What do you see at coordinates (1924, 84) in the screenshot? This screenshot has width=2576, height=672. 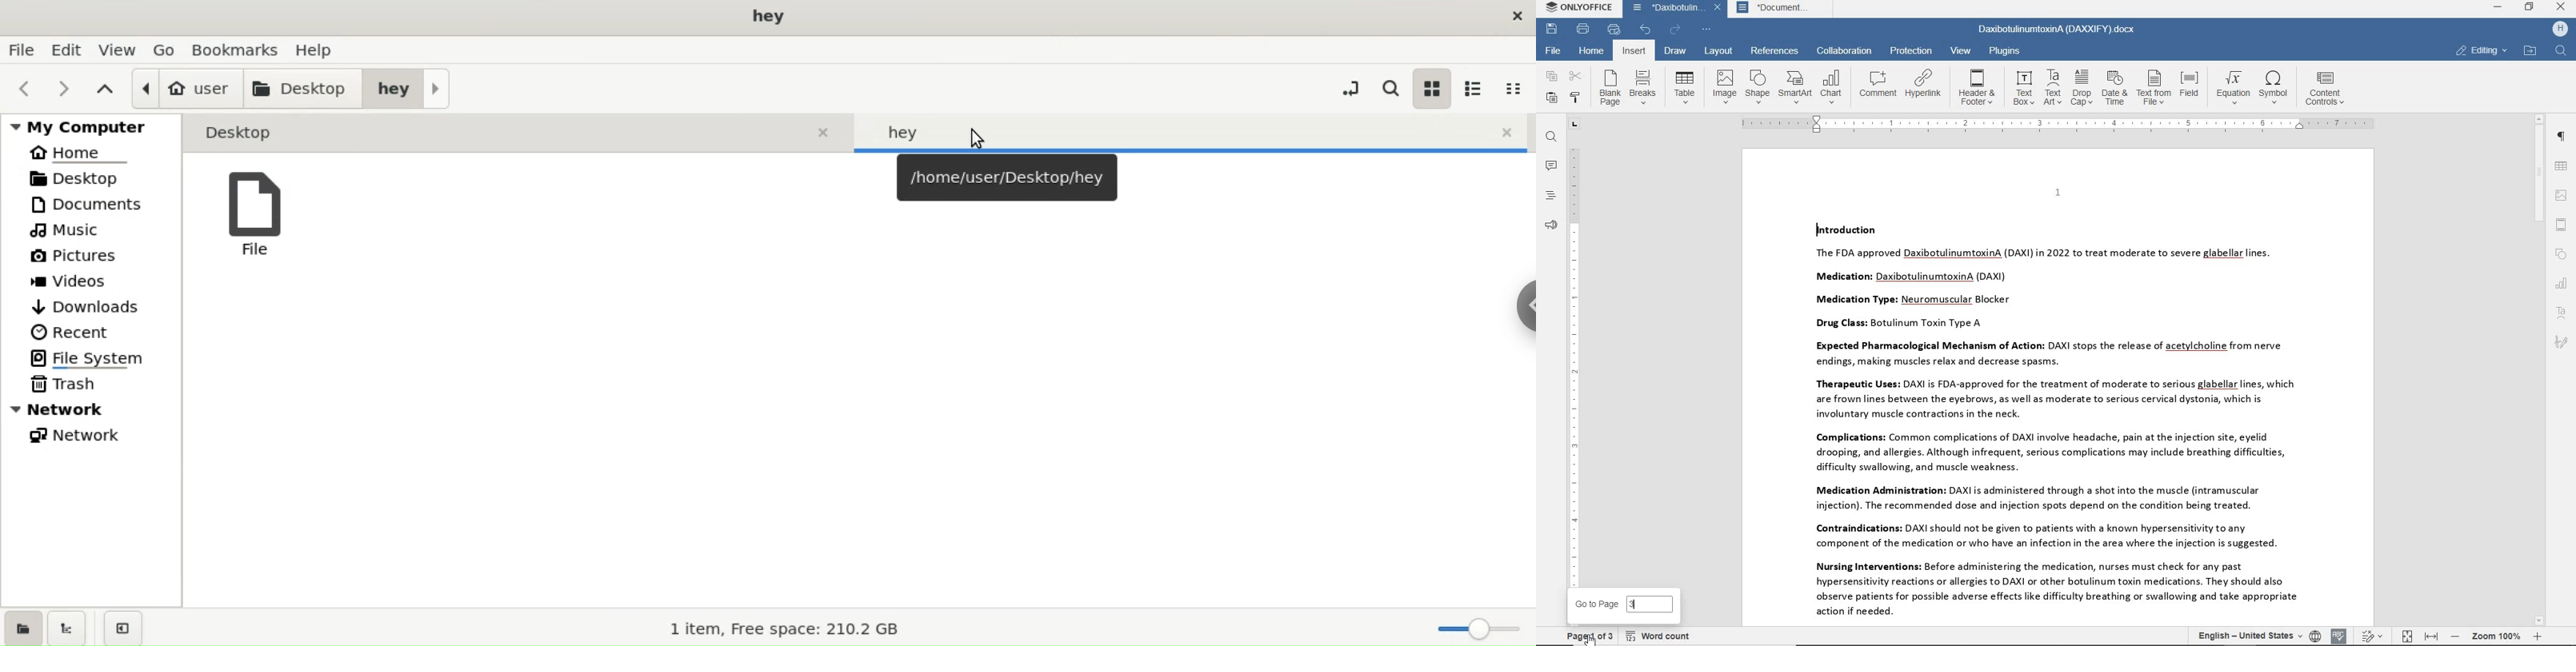 I see `hyperlink` at bounding box center [1924, 84].